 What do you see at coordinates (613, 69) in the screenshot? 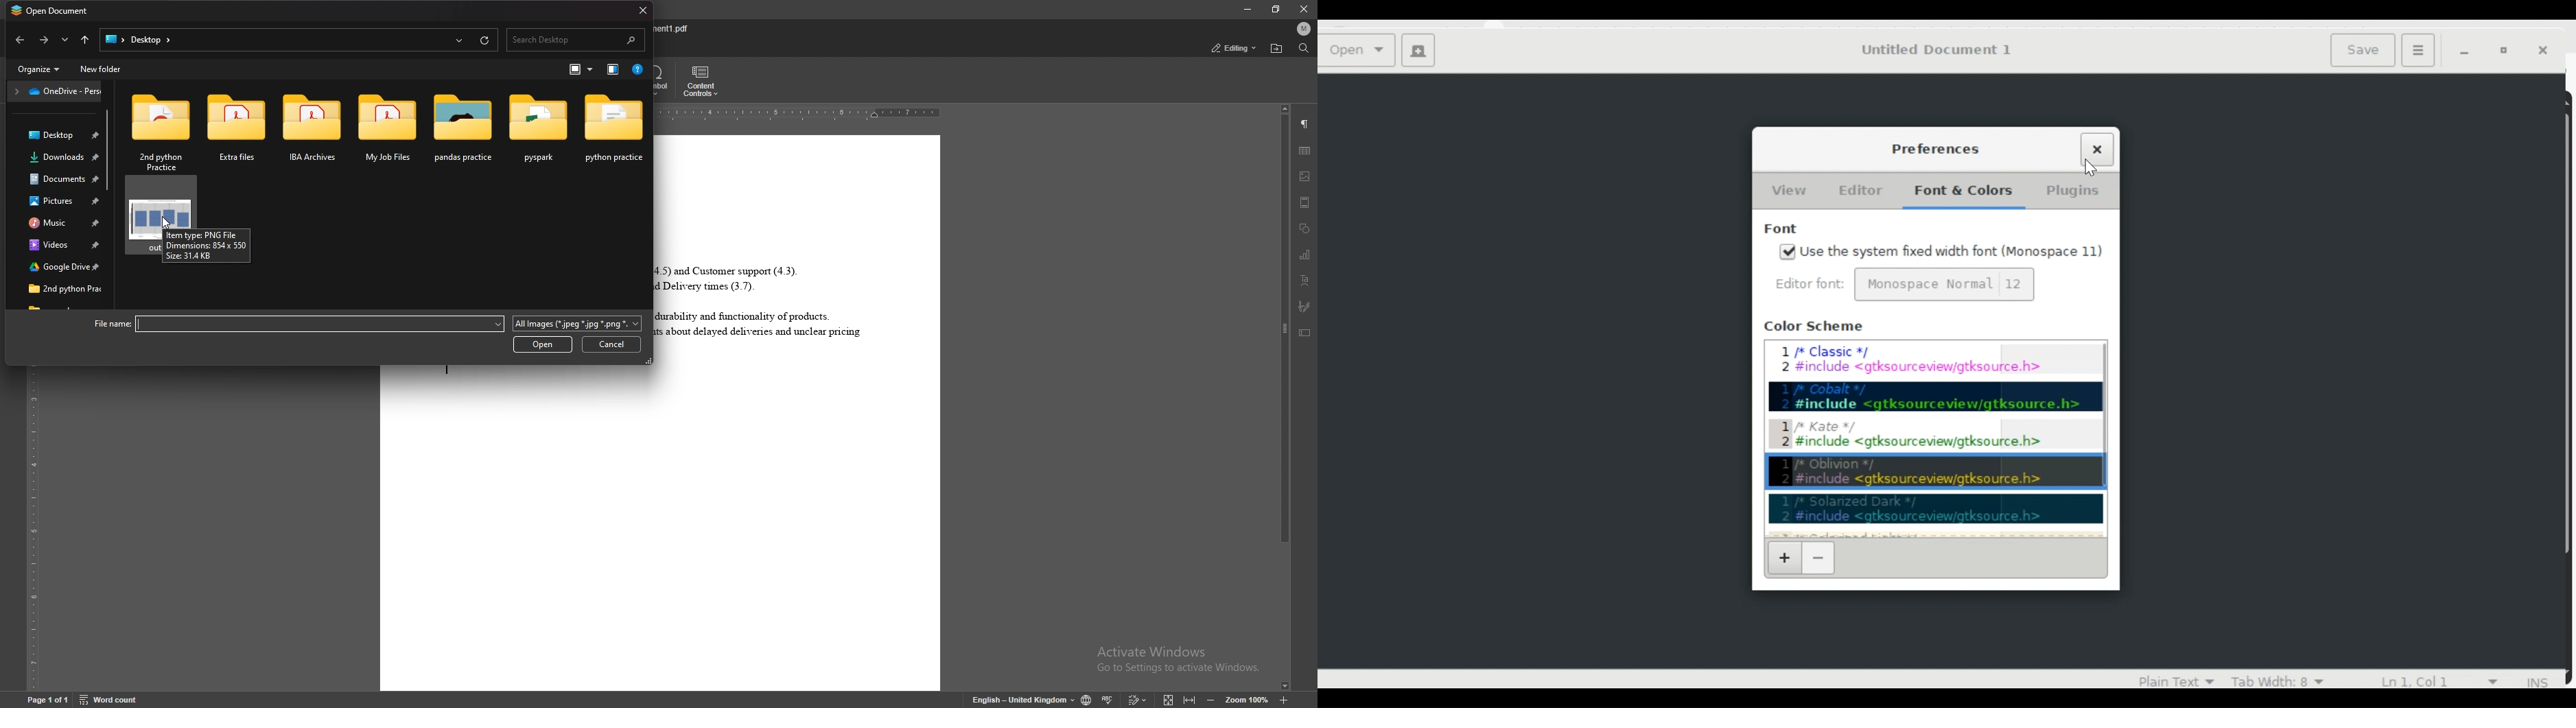
I see `view ` at bounding box center [613, 69].